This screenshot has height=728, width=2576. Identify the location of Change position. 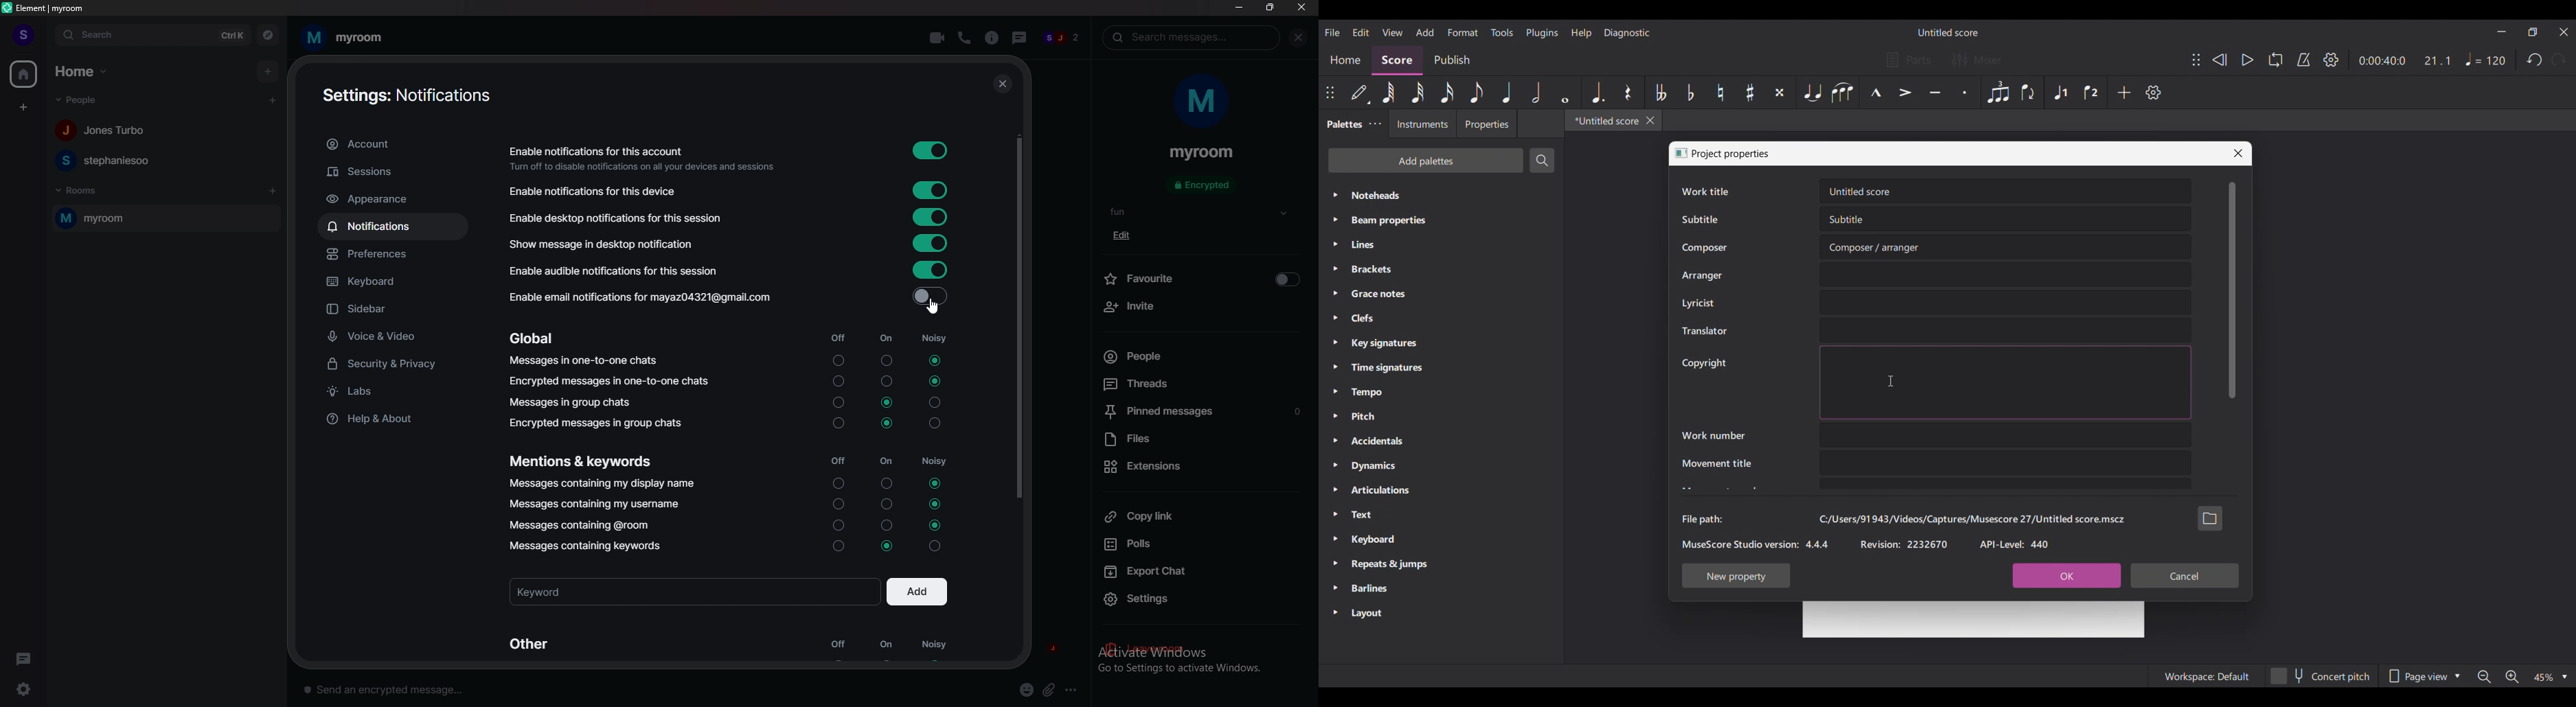
(1330, 92).